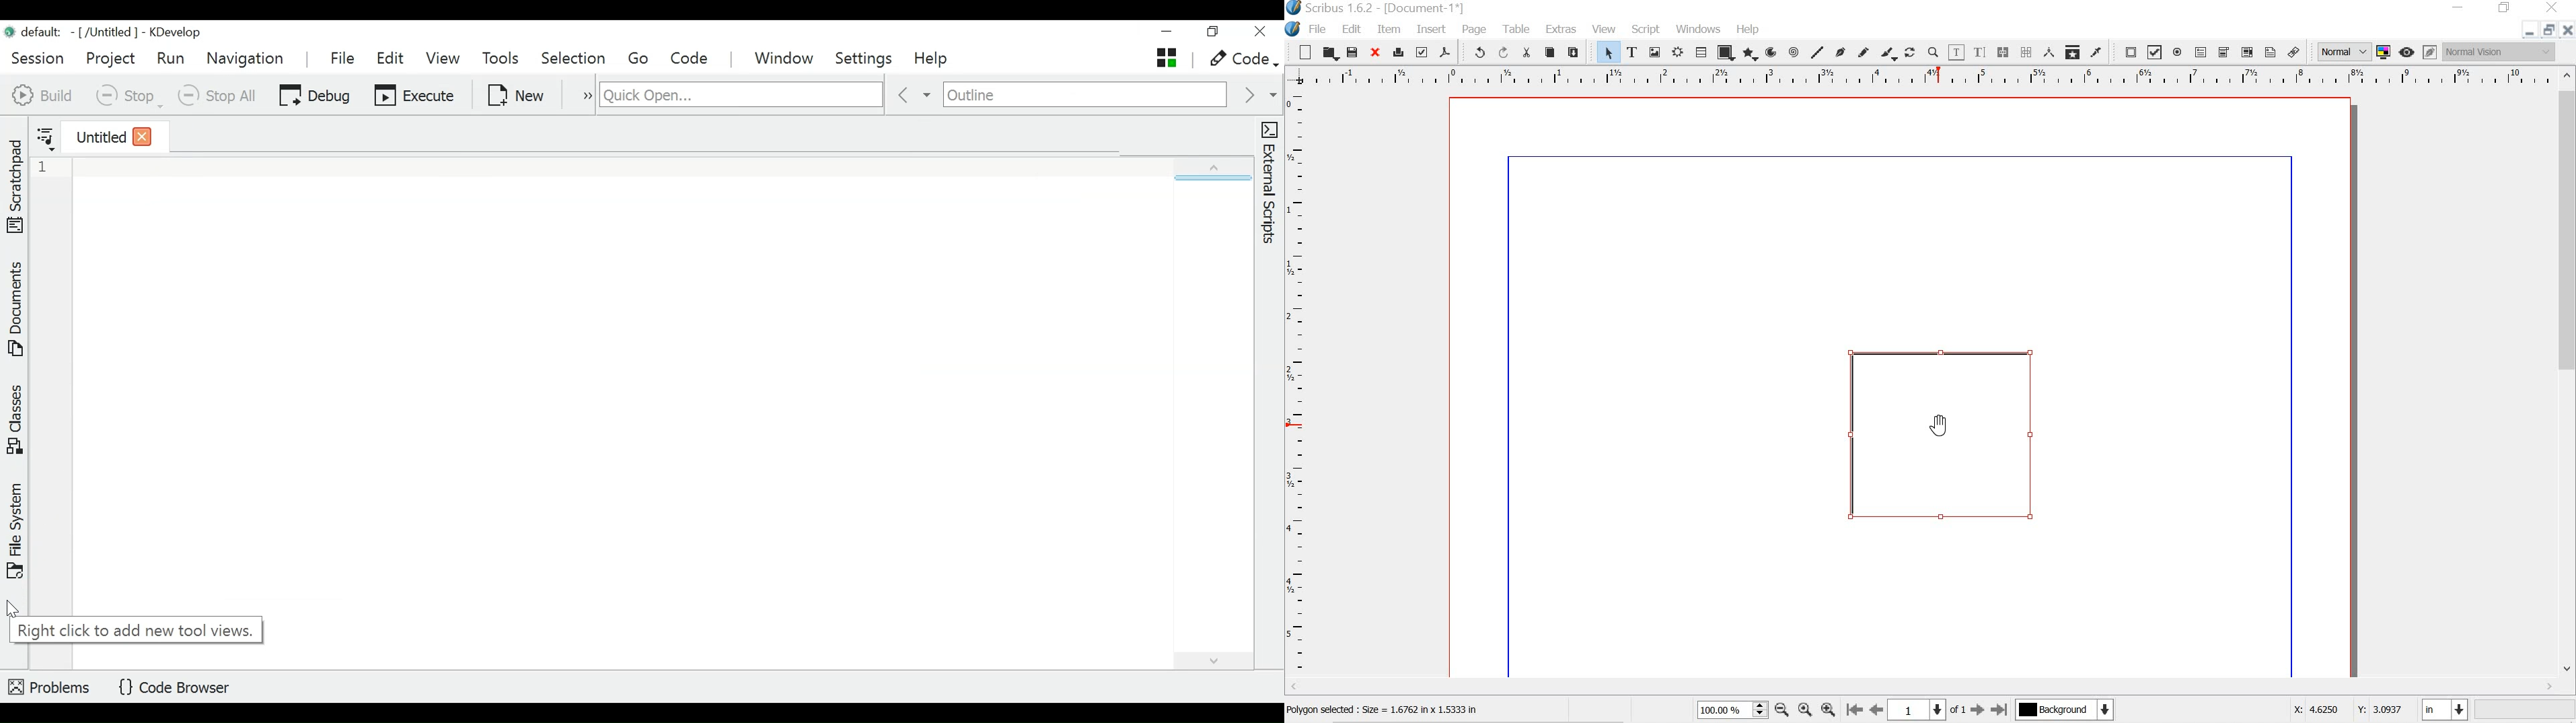  What do you see at coordinates (1386, 9) in the screenshot?
I see `Scribus 1.6.2 - [Document-1*]` at bounding box center [1386, 9].